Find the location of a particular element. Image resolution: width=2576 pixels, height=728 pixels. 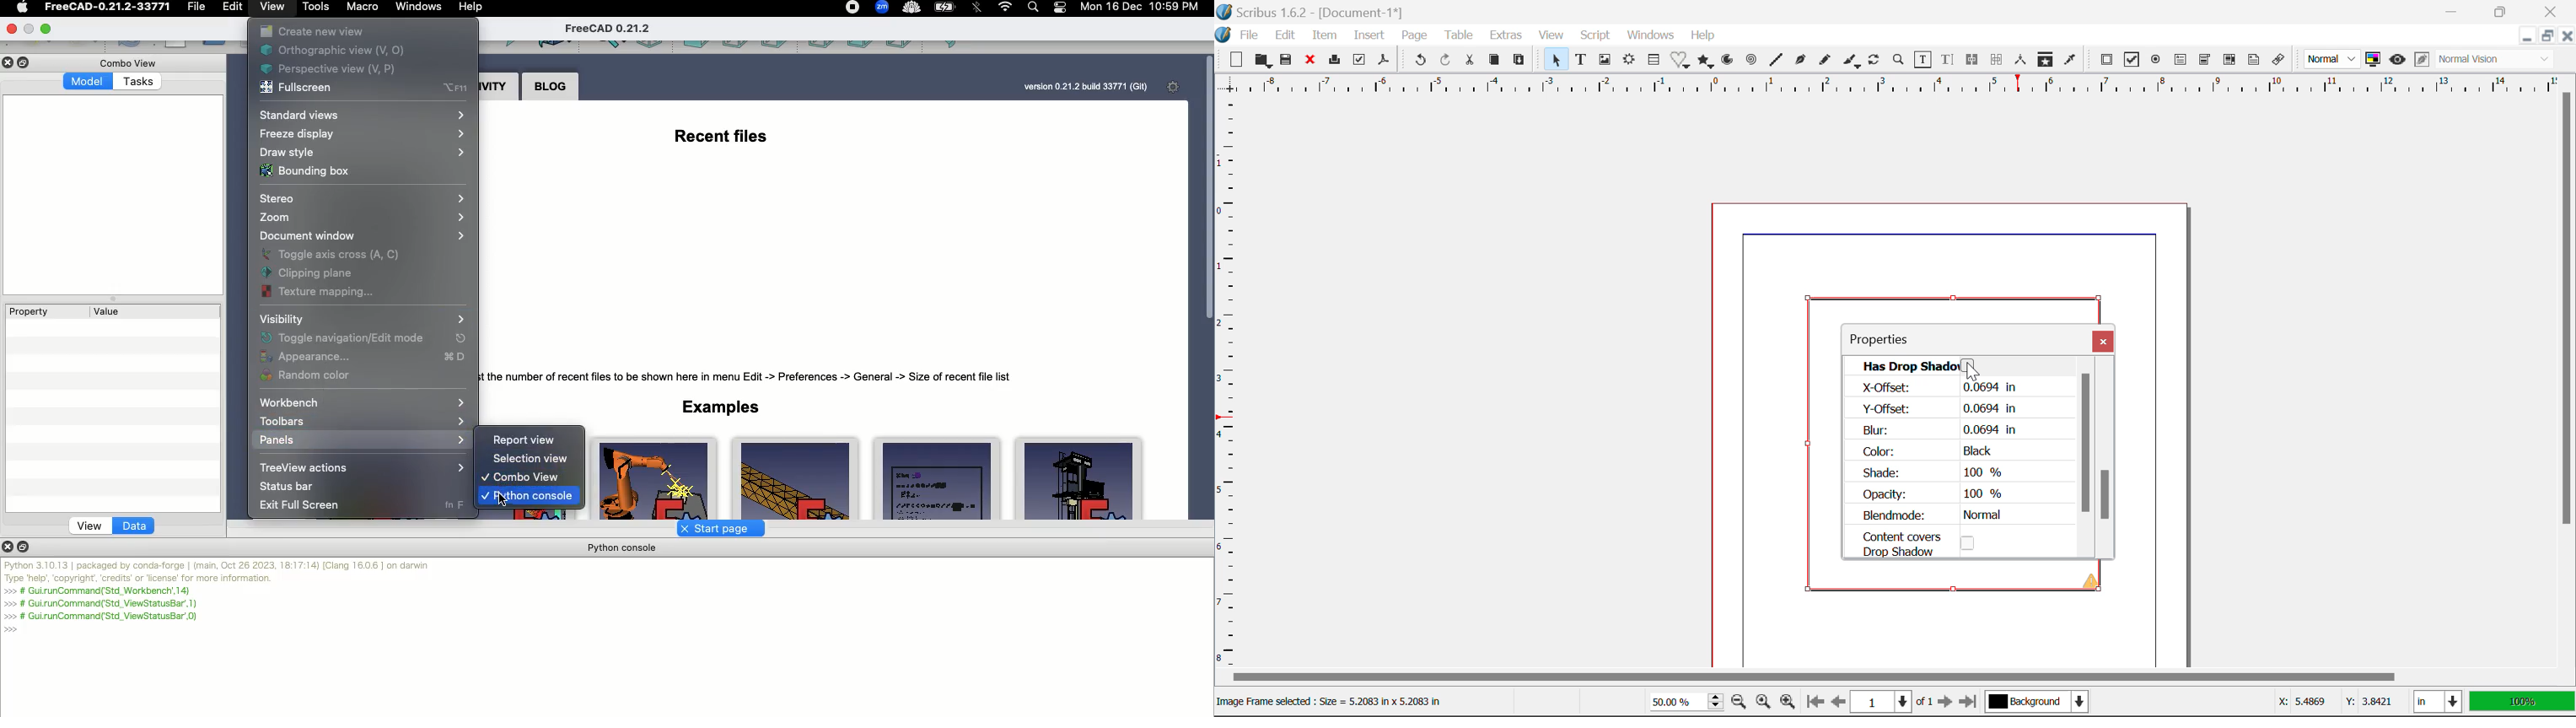

Workbench is located at coordinates (363, 403).